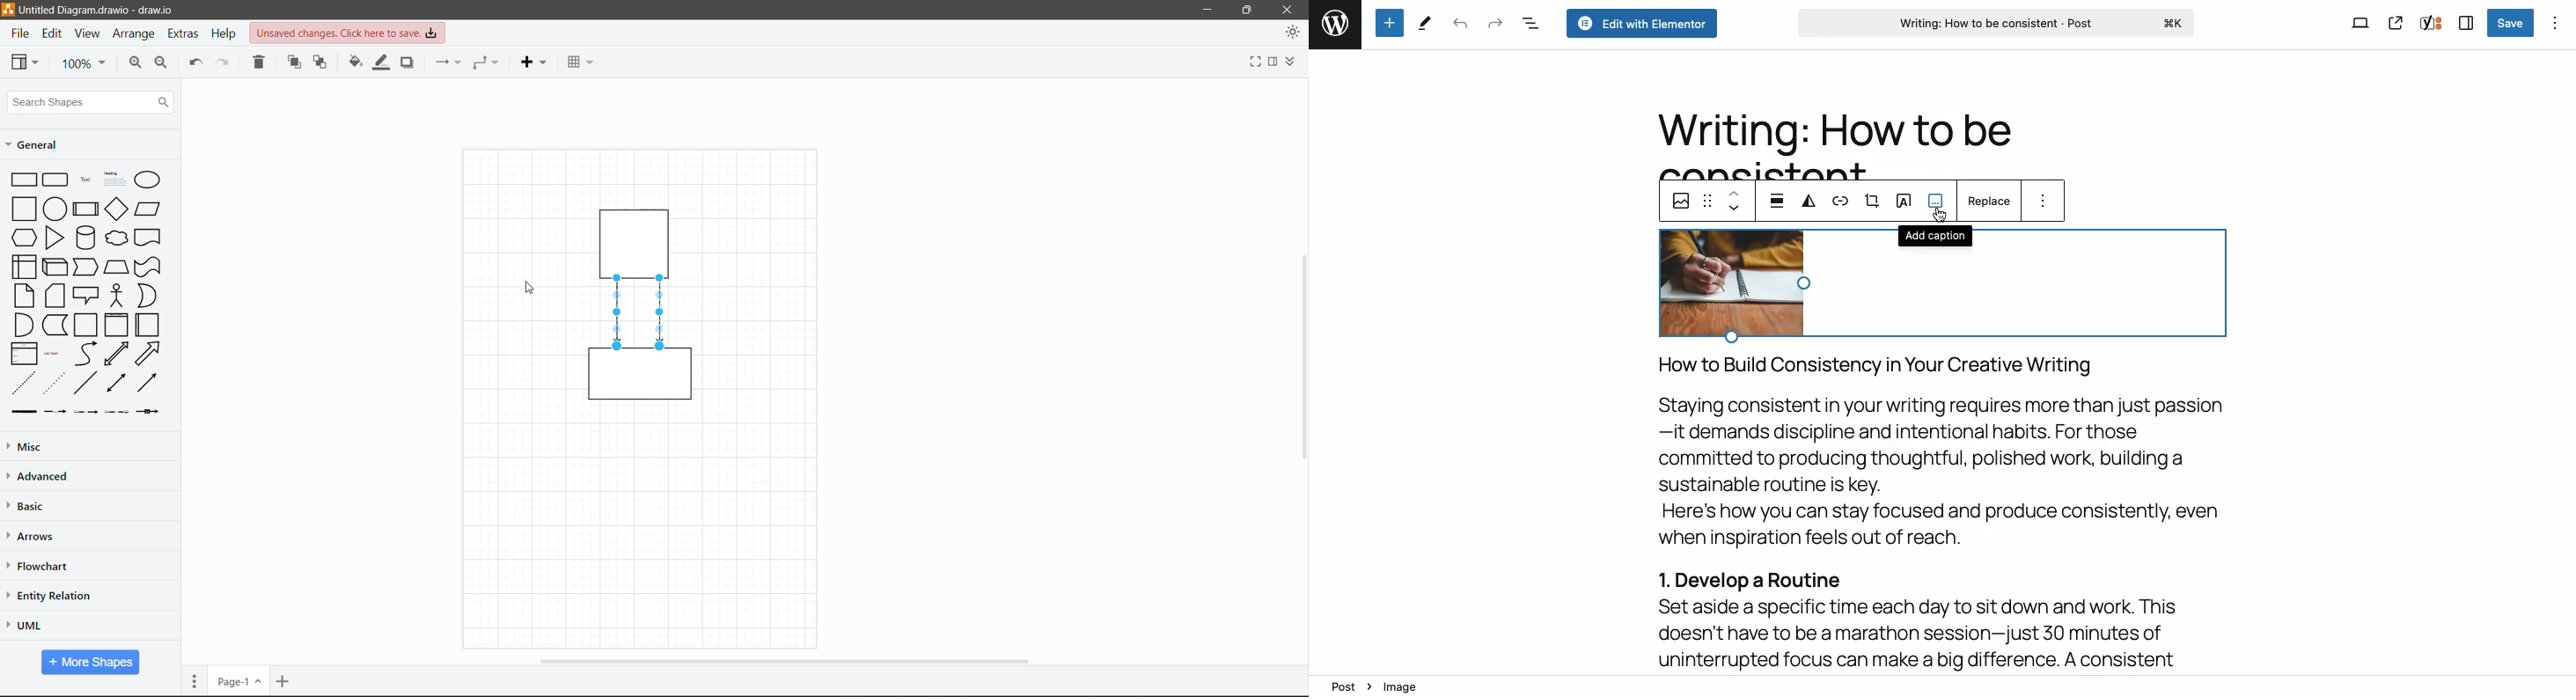  I want to click on Connection, so click(447, 62).